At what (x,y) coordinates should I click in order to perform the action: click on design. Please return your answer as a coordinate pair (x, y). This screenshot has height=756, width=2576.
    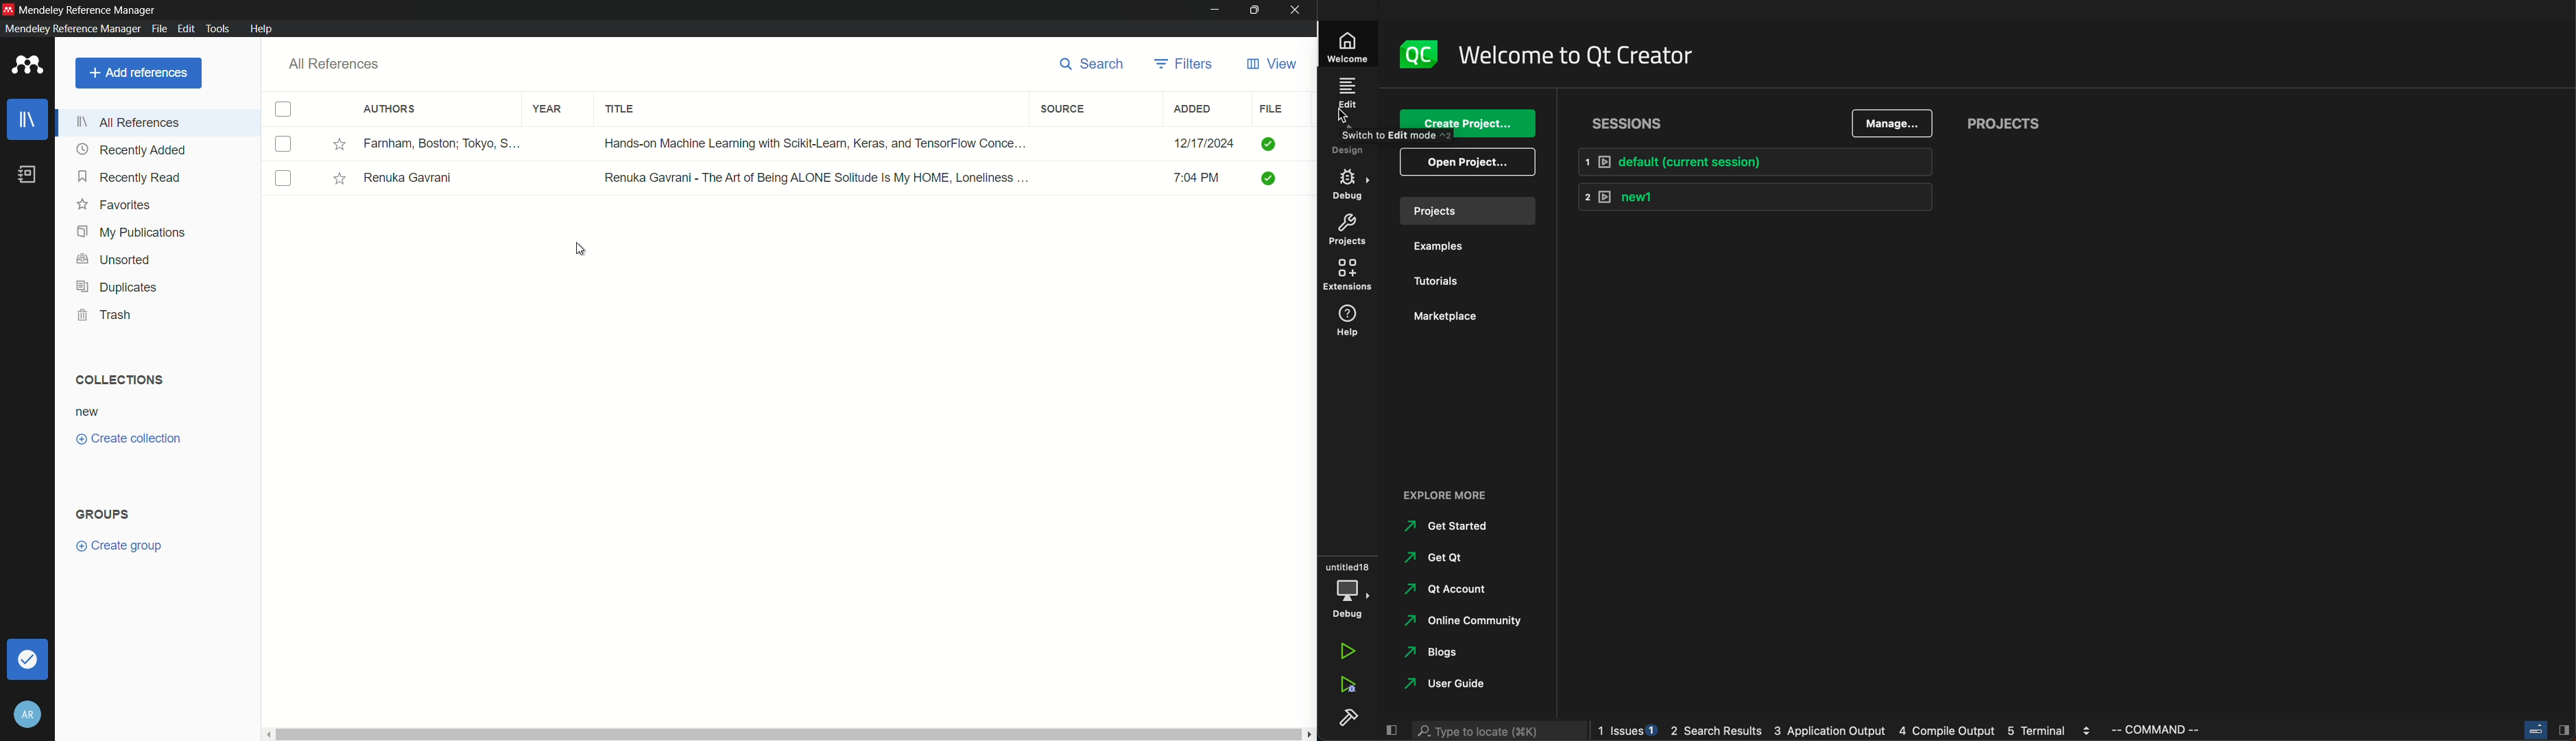
    Looking at the image, I should click on (1349, 142).